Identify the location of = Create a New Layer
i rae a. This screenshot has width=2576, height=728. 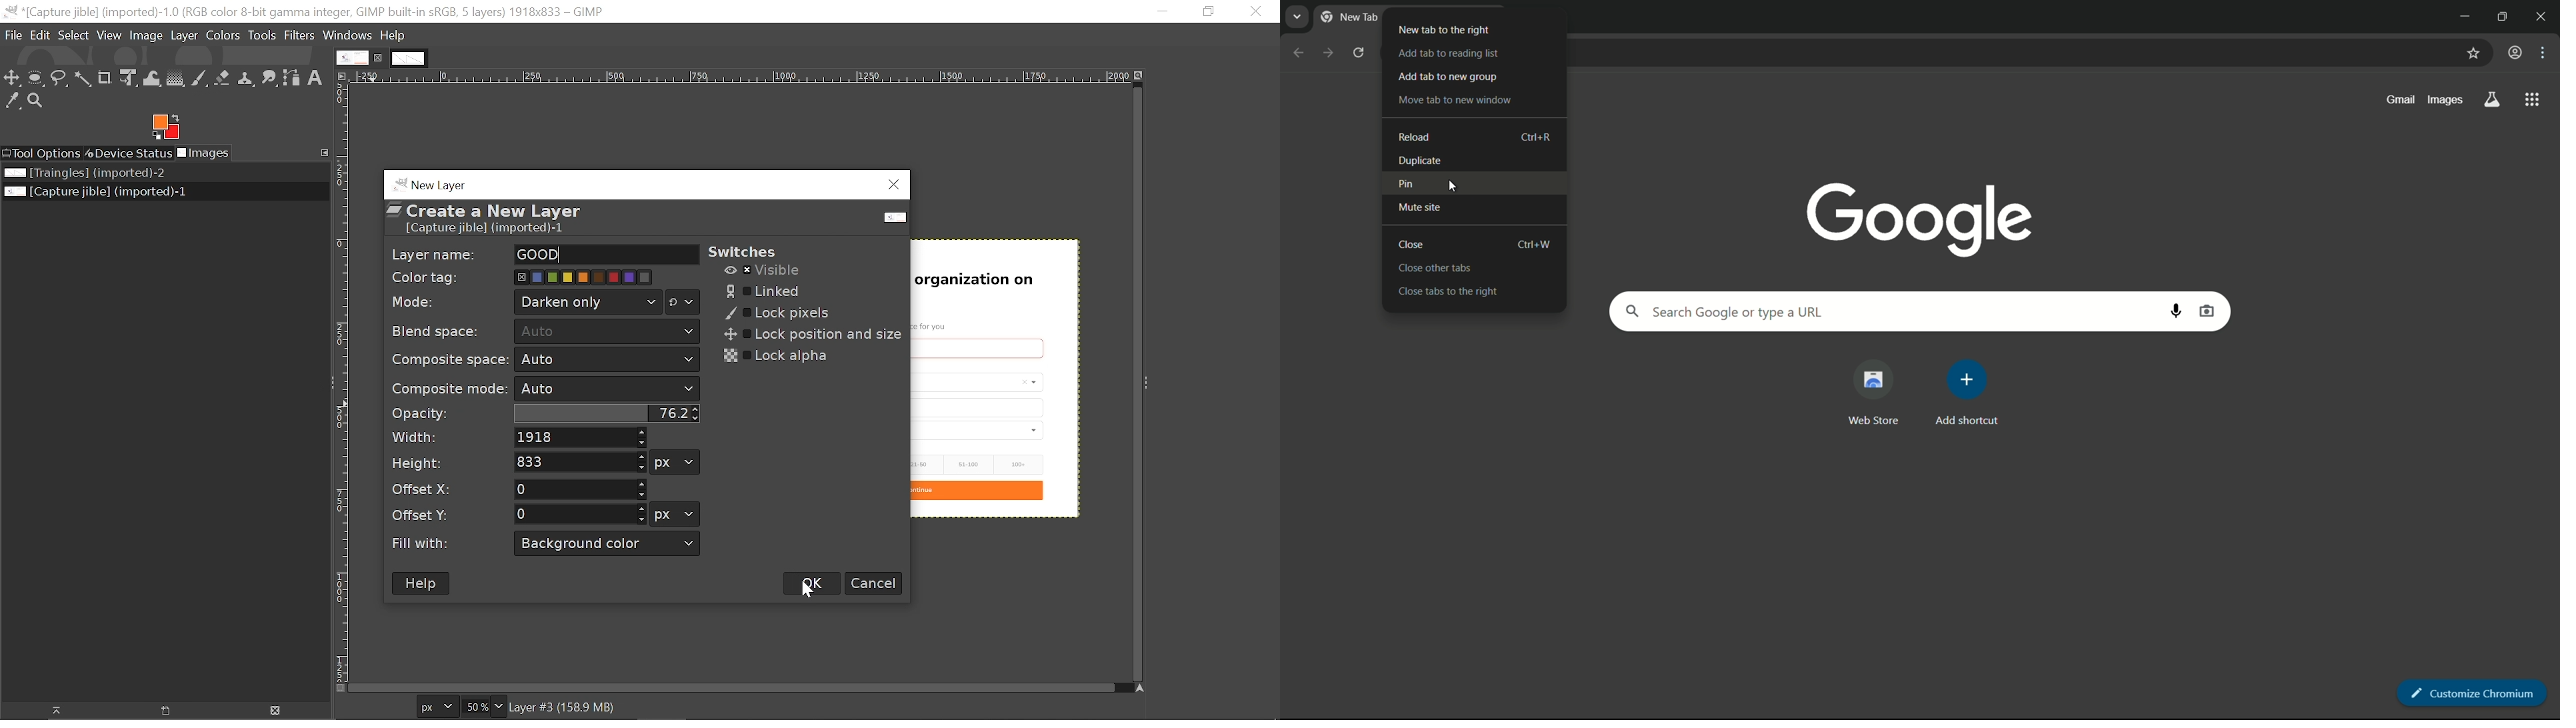
(493, 217).